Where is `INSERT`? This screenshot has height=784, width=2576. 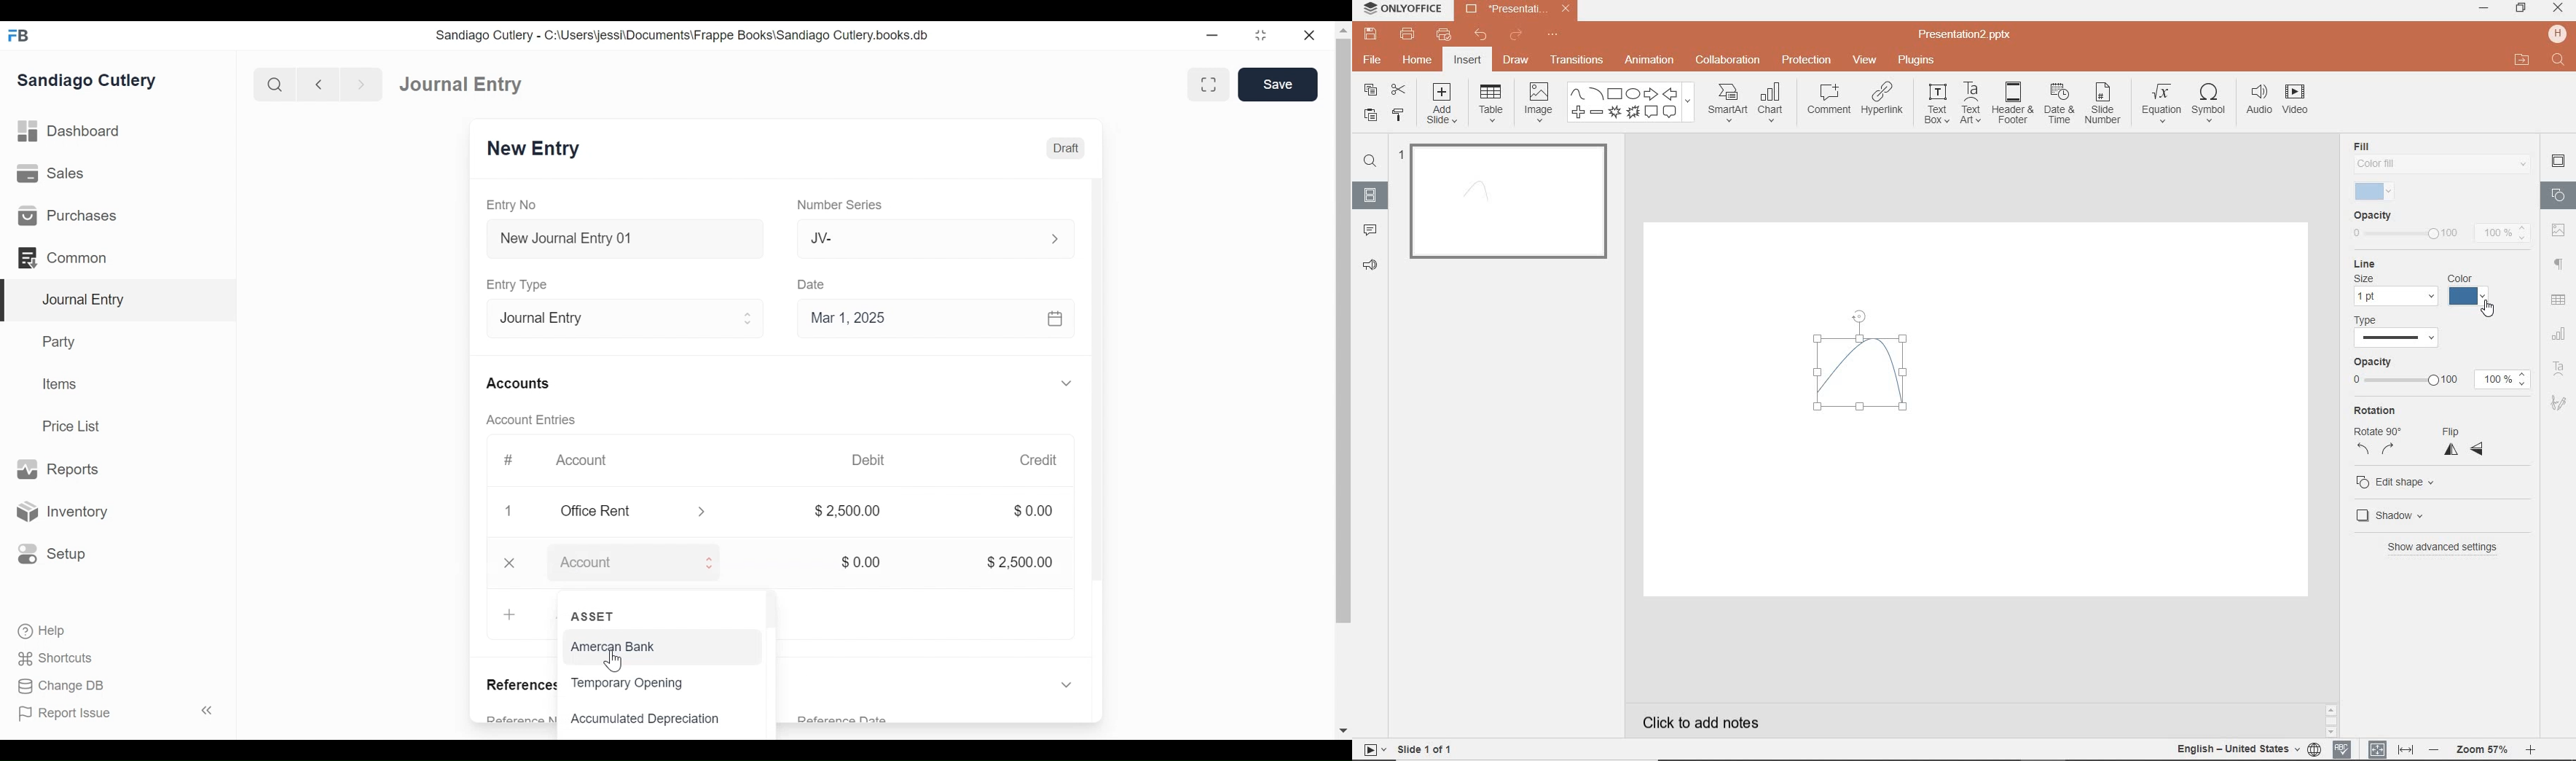
INSERT is located at coordinates (1468, 61).